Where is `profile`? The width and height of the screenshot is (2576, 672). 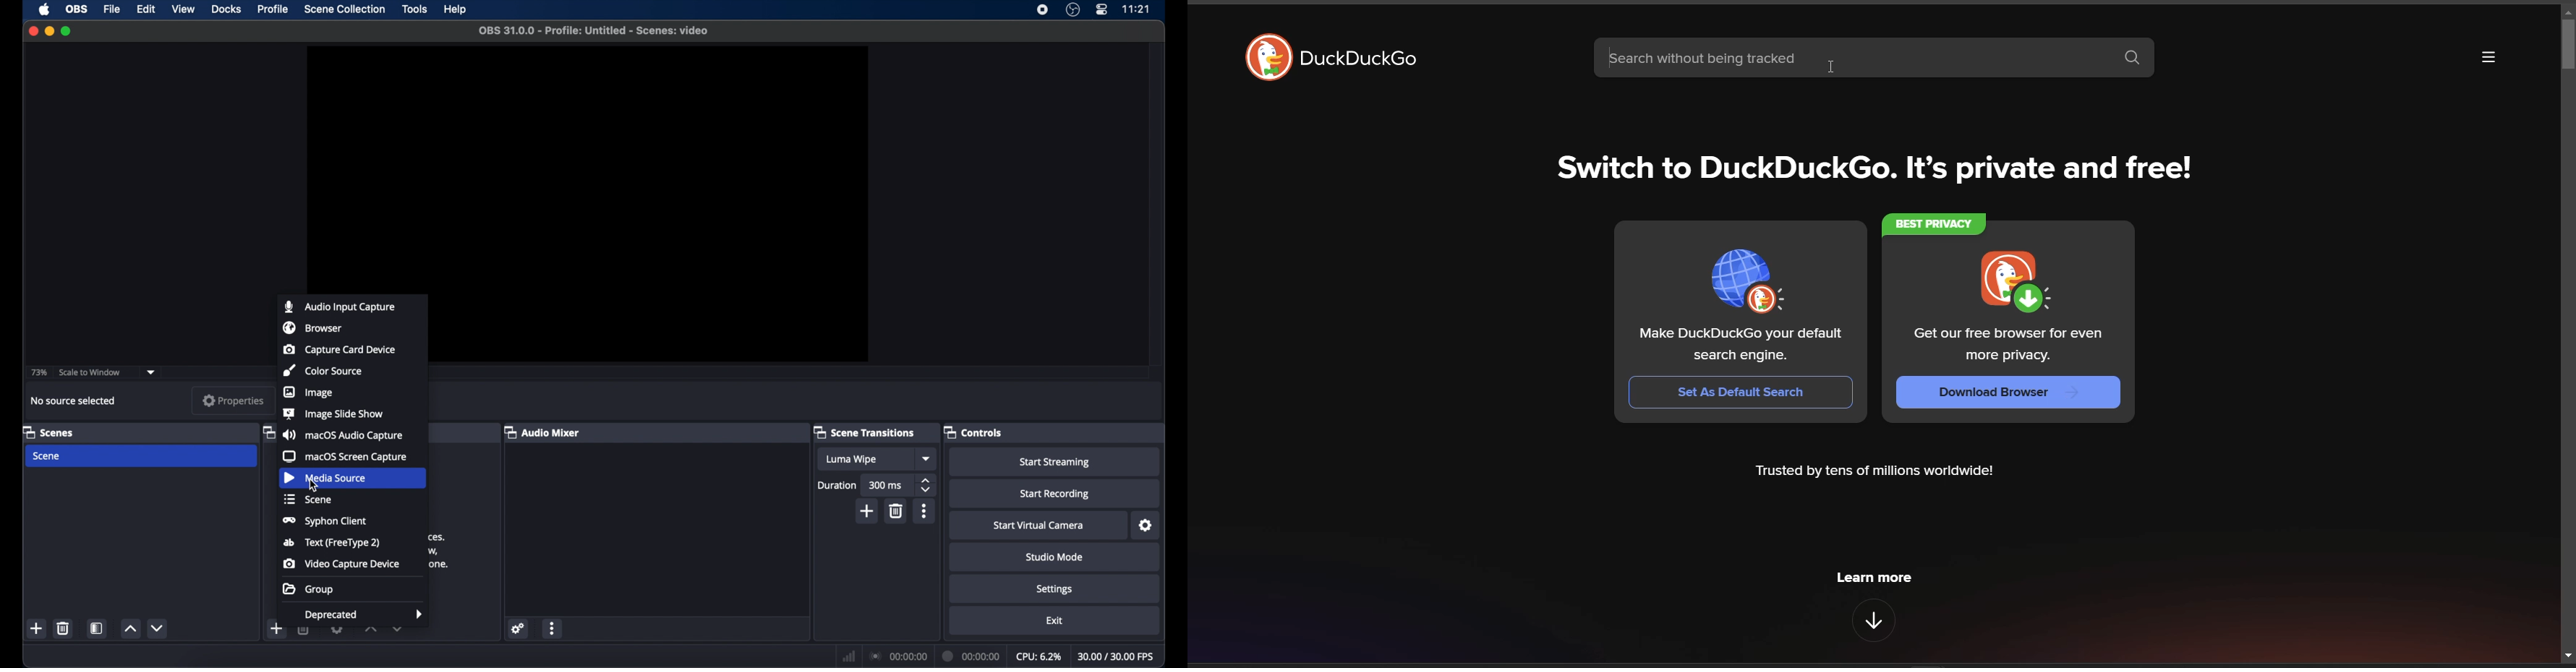 profile is located at coordinates (273, 9).